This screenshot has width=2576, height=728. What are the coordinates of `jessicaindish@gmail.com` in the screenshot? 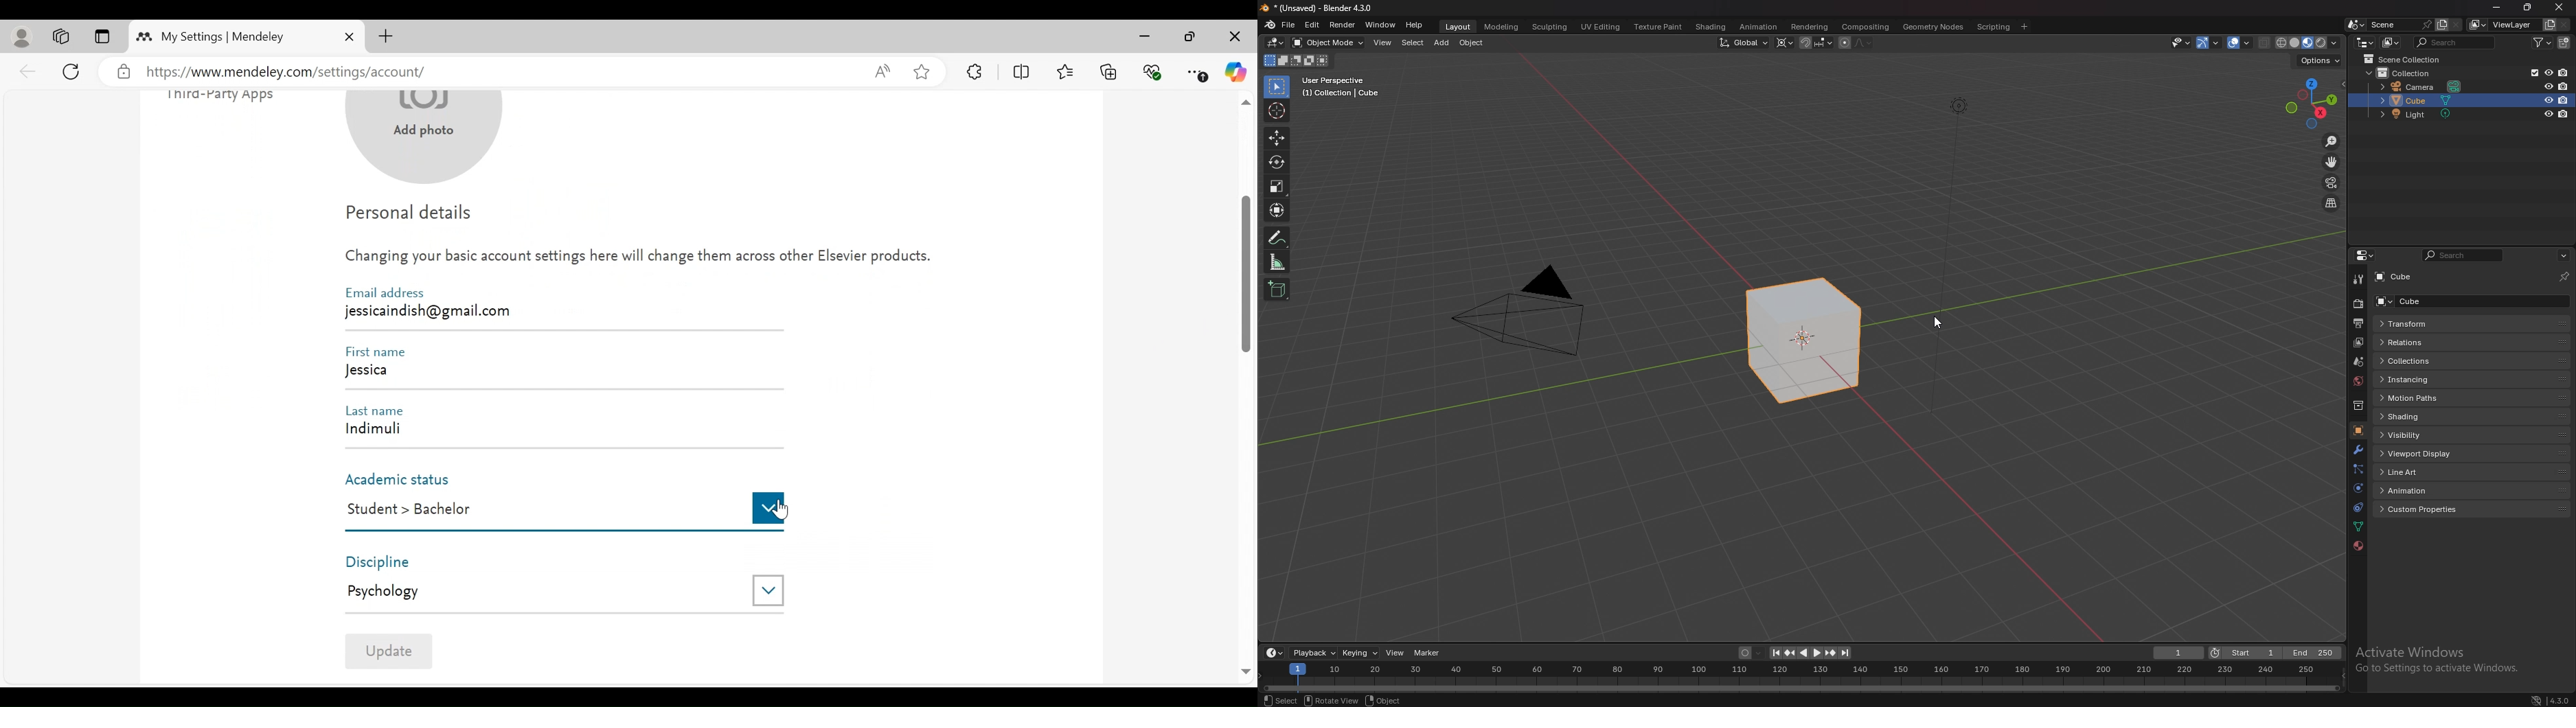 It's located at (432, 310).